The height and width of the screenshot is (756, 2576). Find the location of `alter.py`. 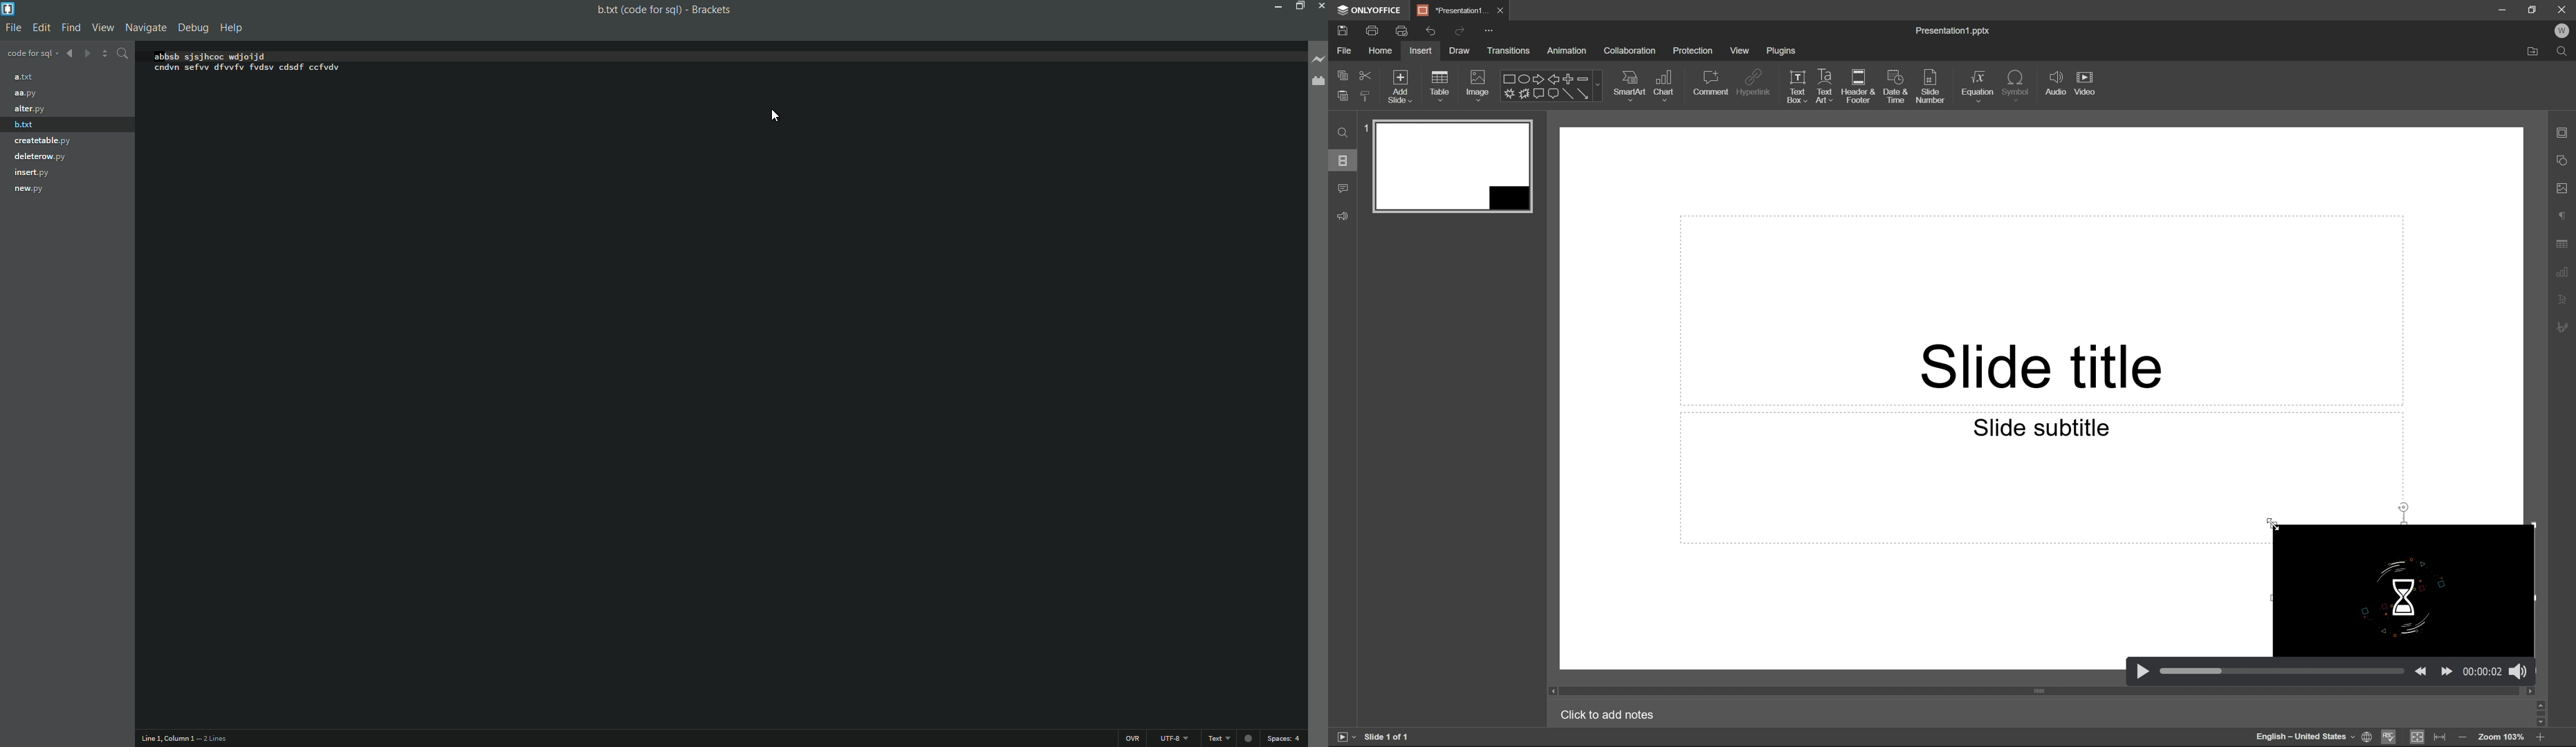

alter.py is located at coordinates (30, 109).